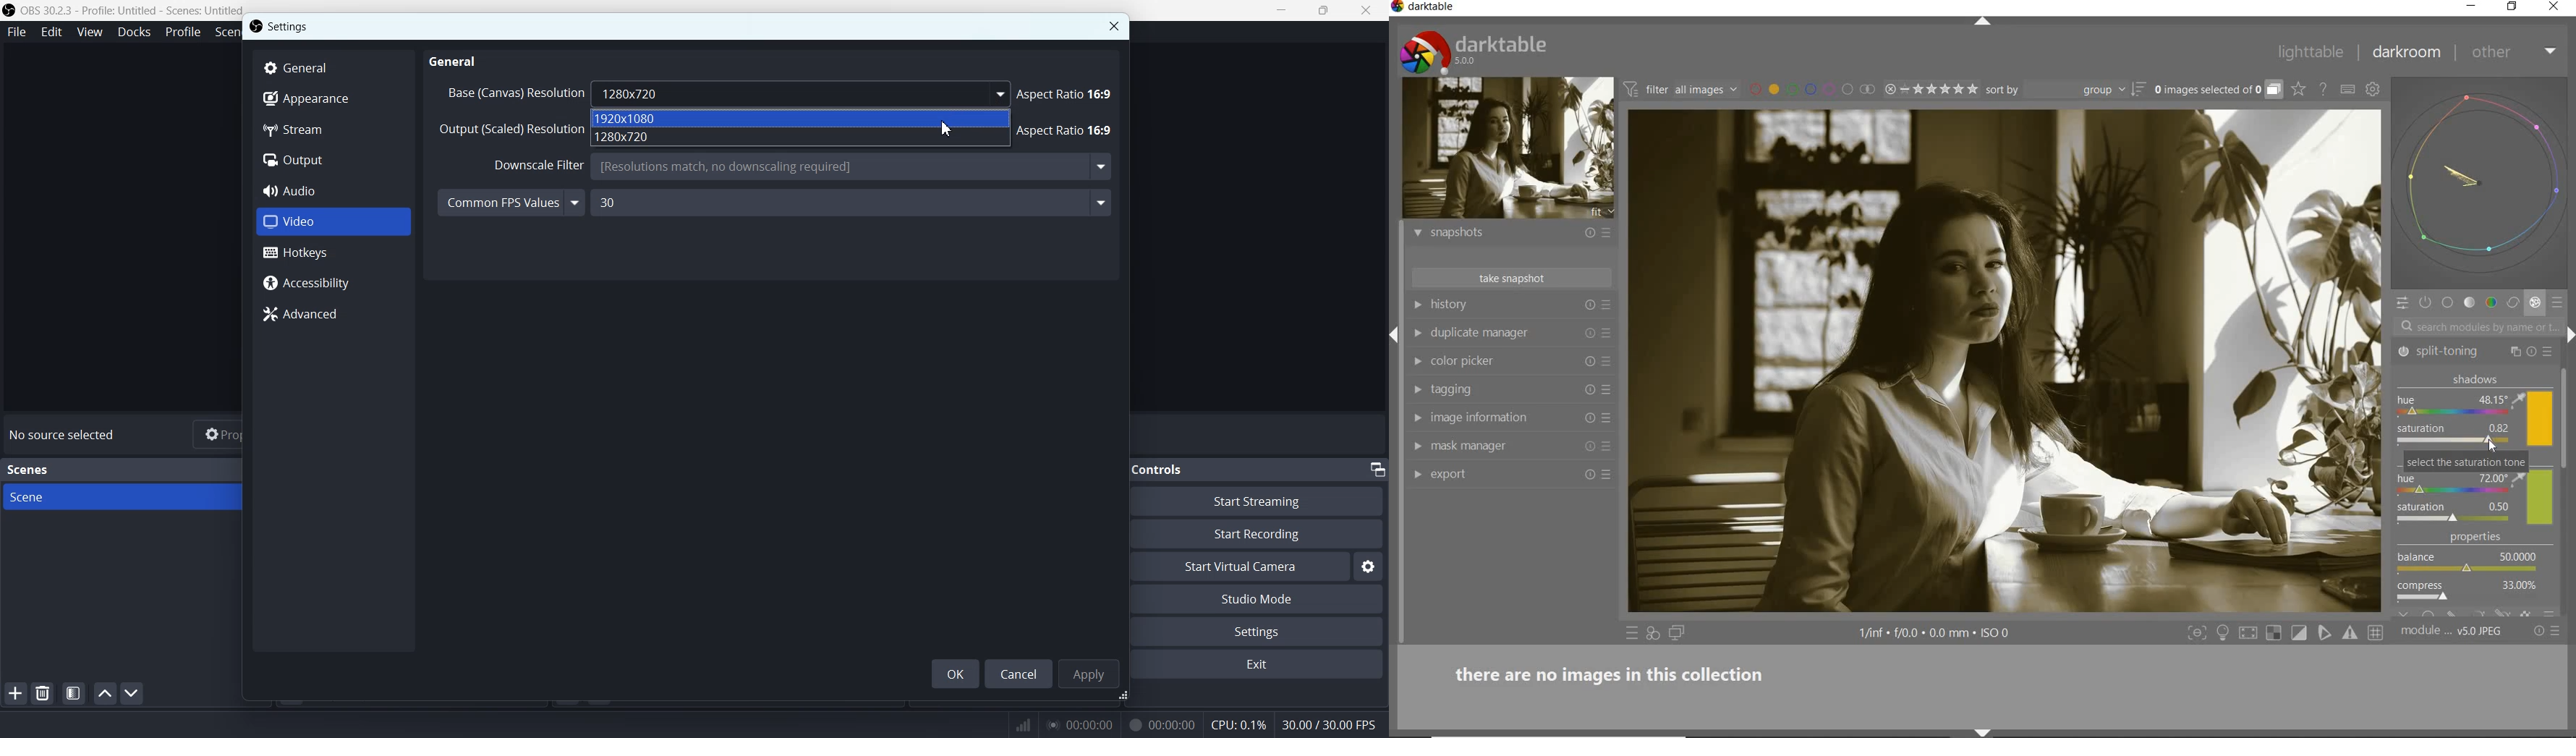  I want to click on View, so click(89, 31).